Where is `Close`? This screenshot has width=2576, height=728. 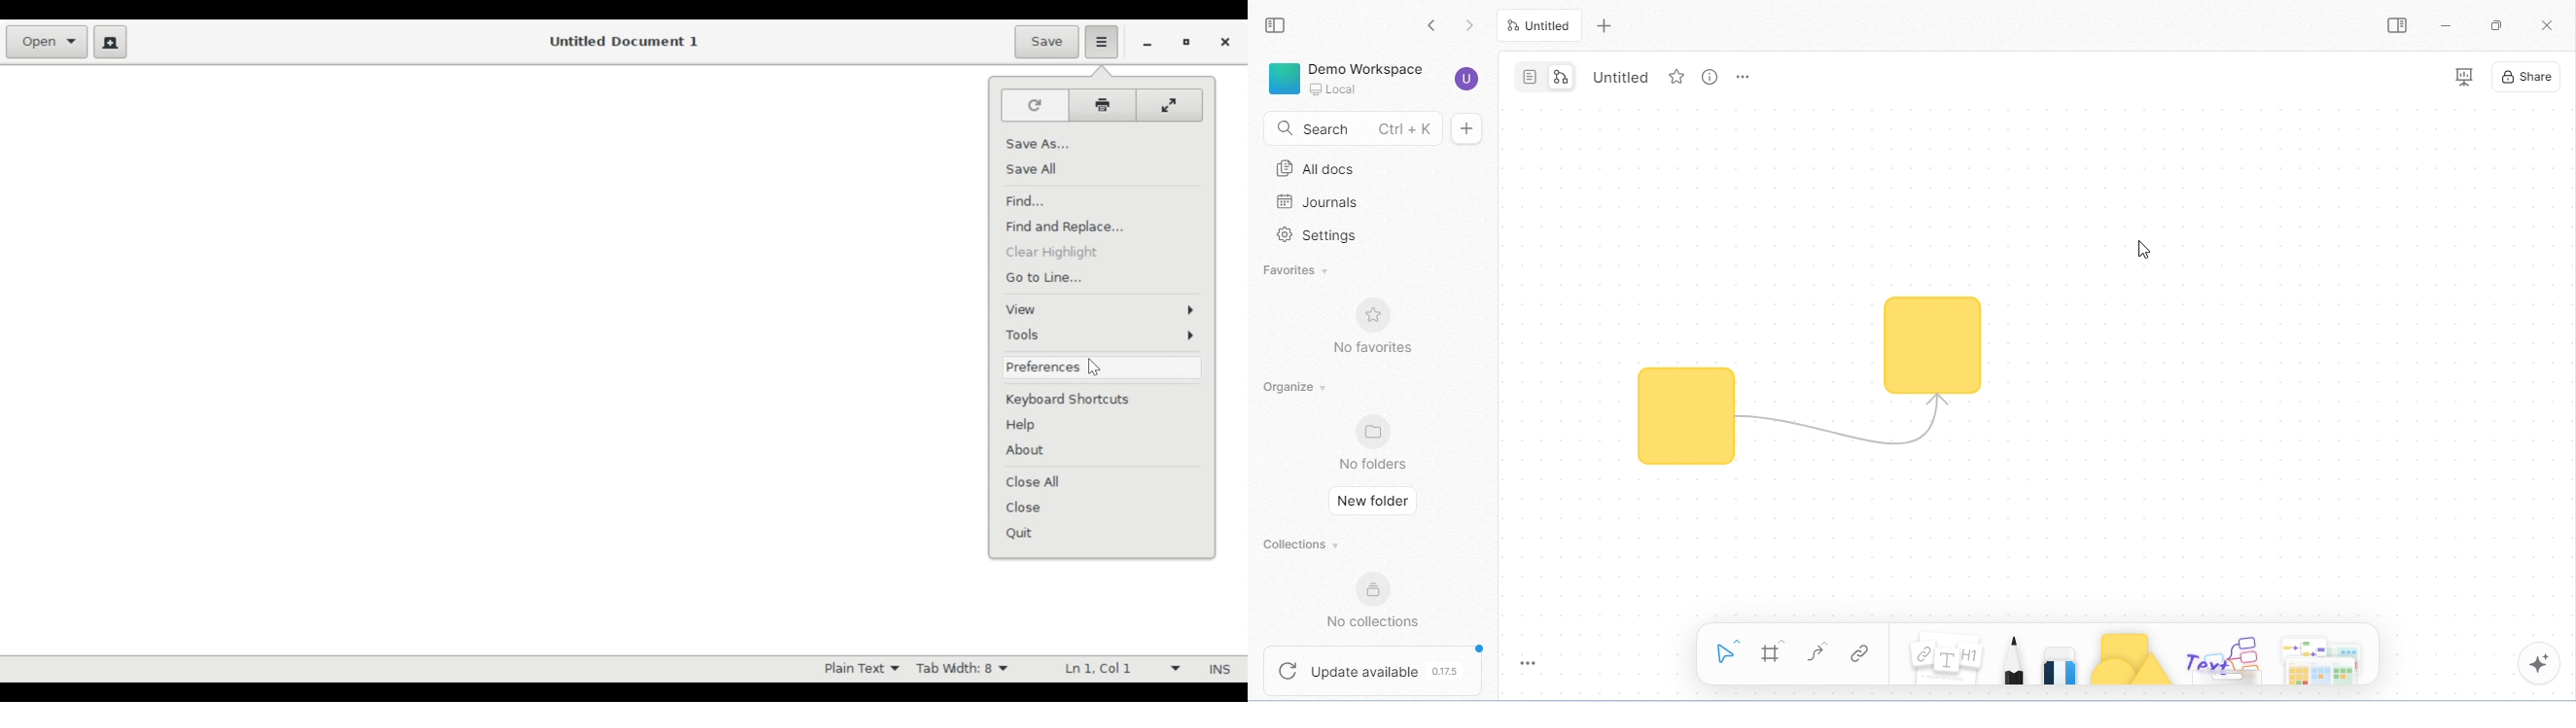
Close is located at coordinates (1227, 44).